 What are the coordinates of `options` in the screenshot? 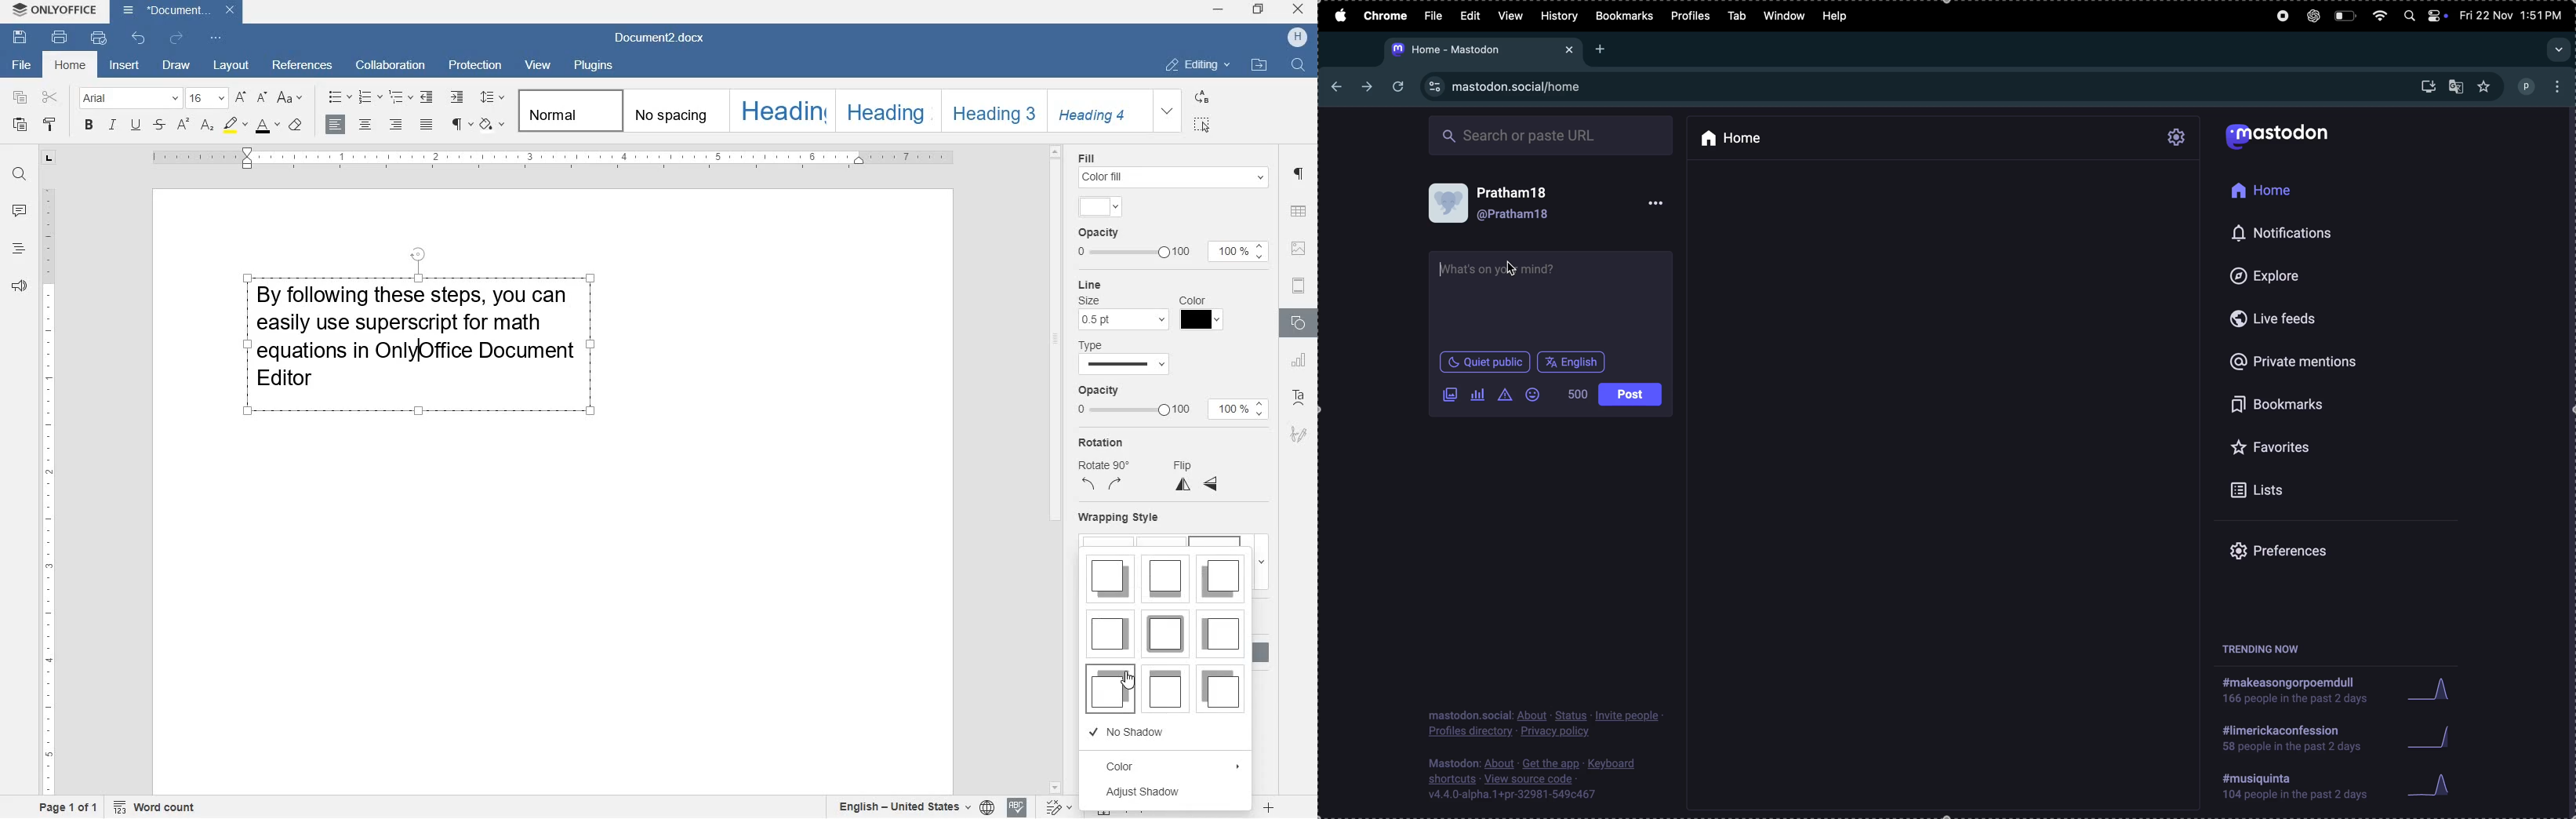 It's located at (2554, 85).